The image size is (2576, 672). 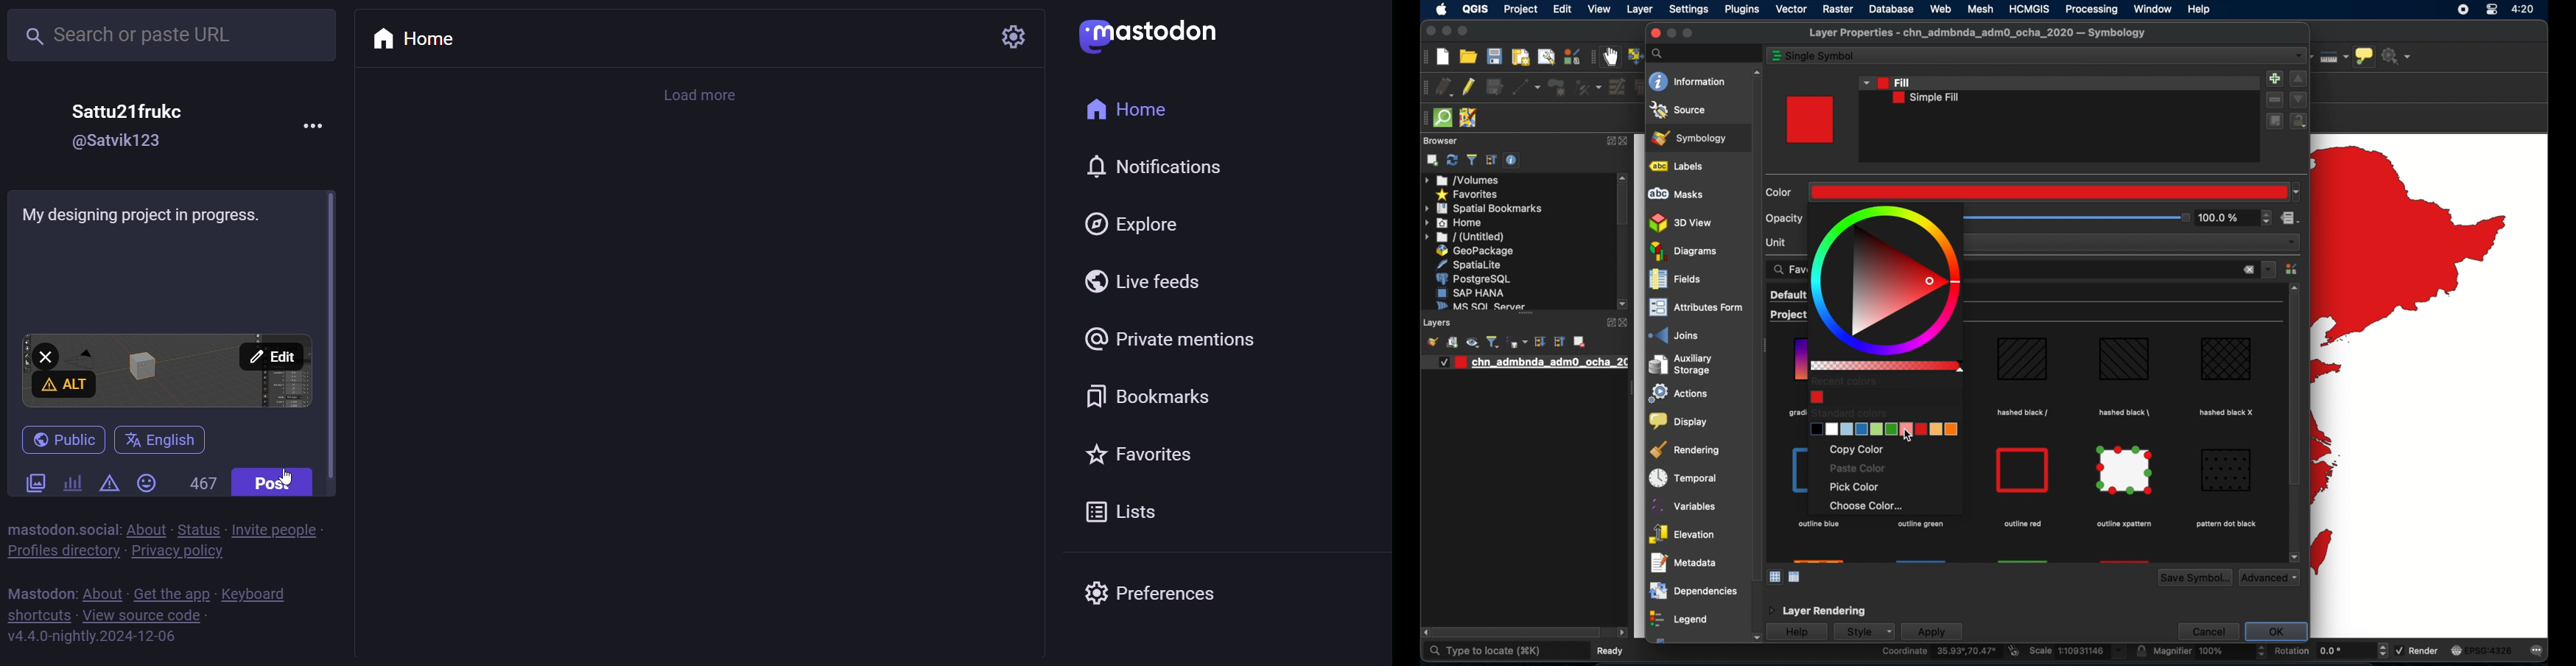 What do you see at coordinates (1571, 57) in the screenshot?
I see `style manager` at bounding box center [1571, 57].